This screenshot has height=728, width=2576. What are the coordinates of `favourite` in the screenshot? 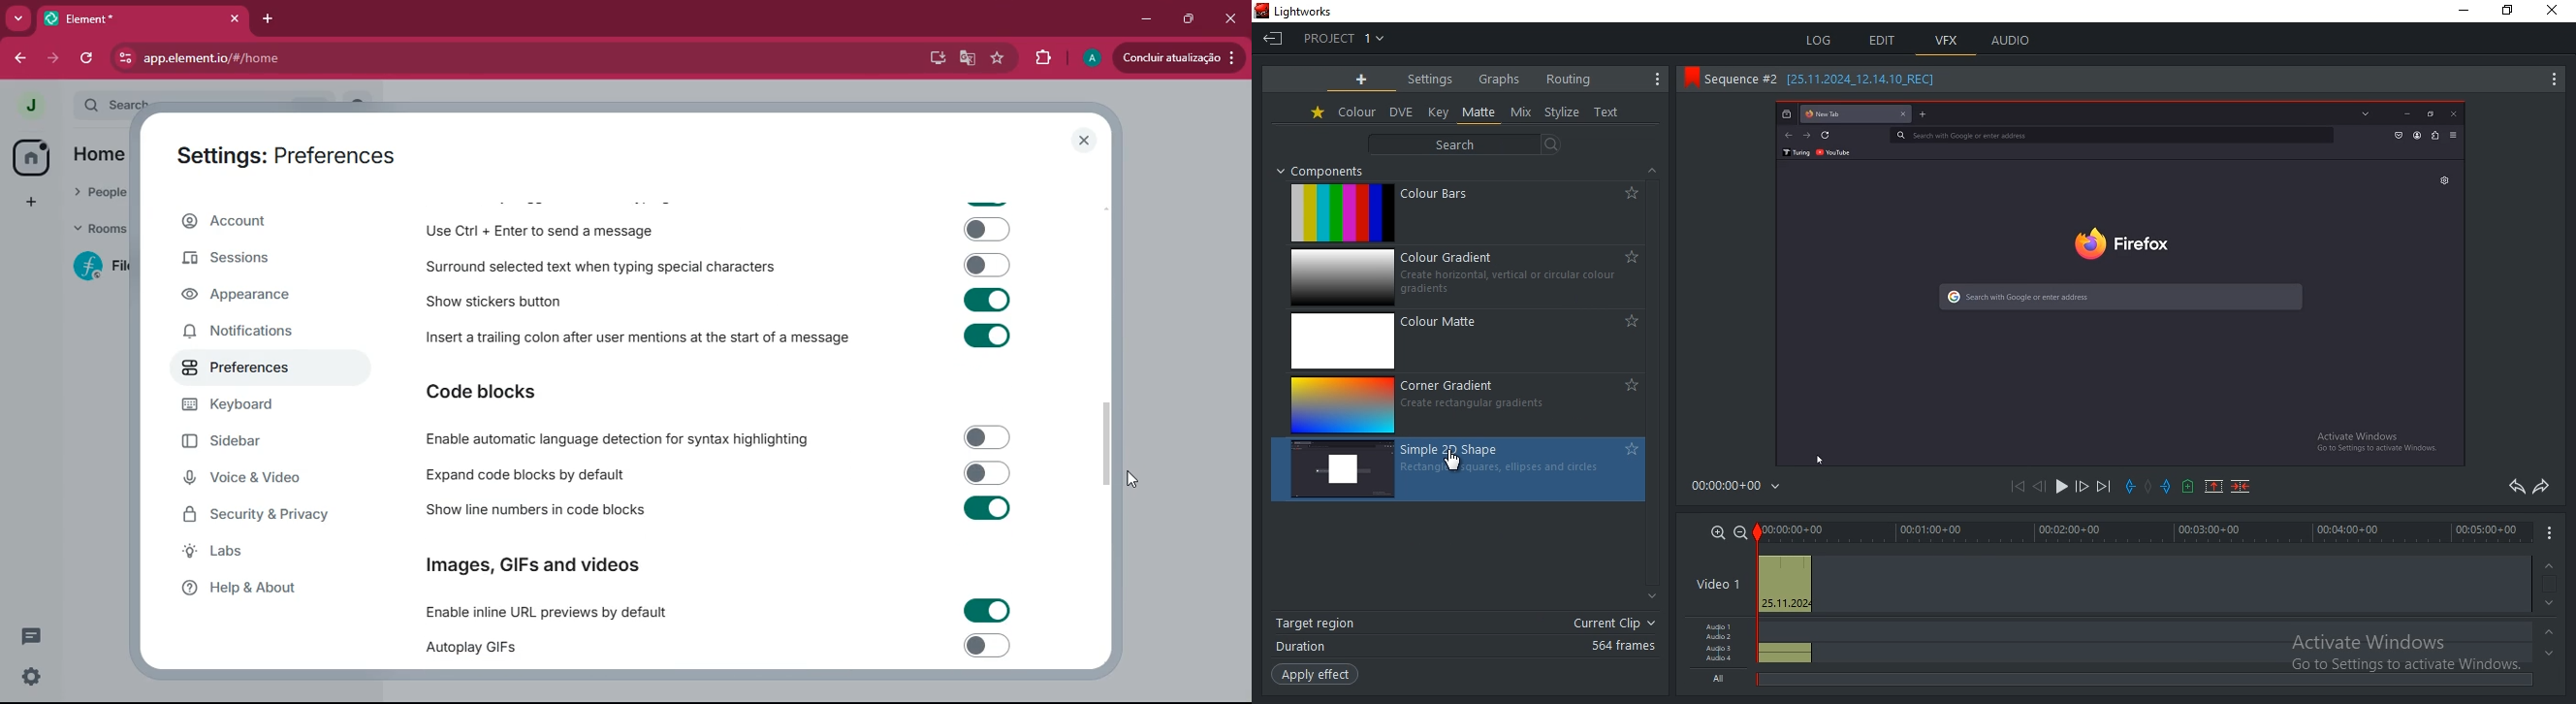 It's located at (998, 59).